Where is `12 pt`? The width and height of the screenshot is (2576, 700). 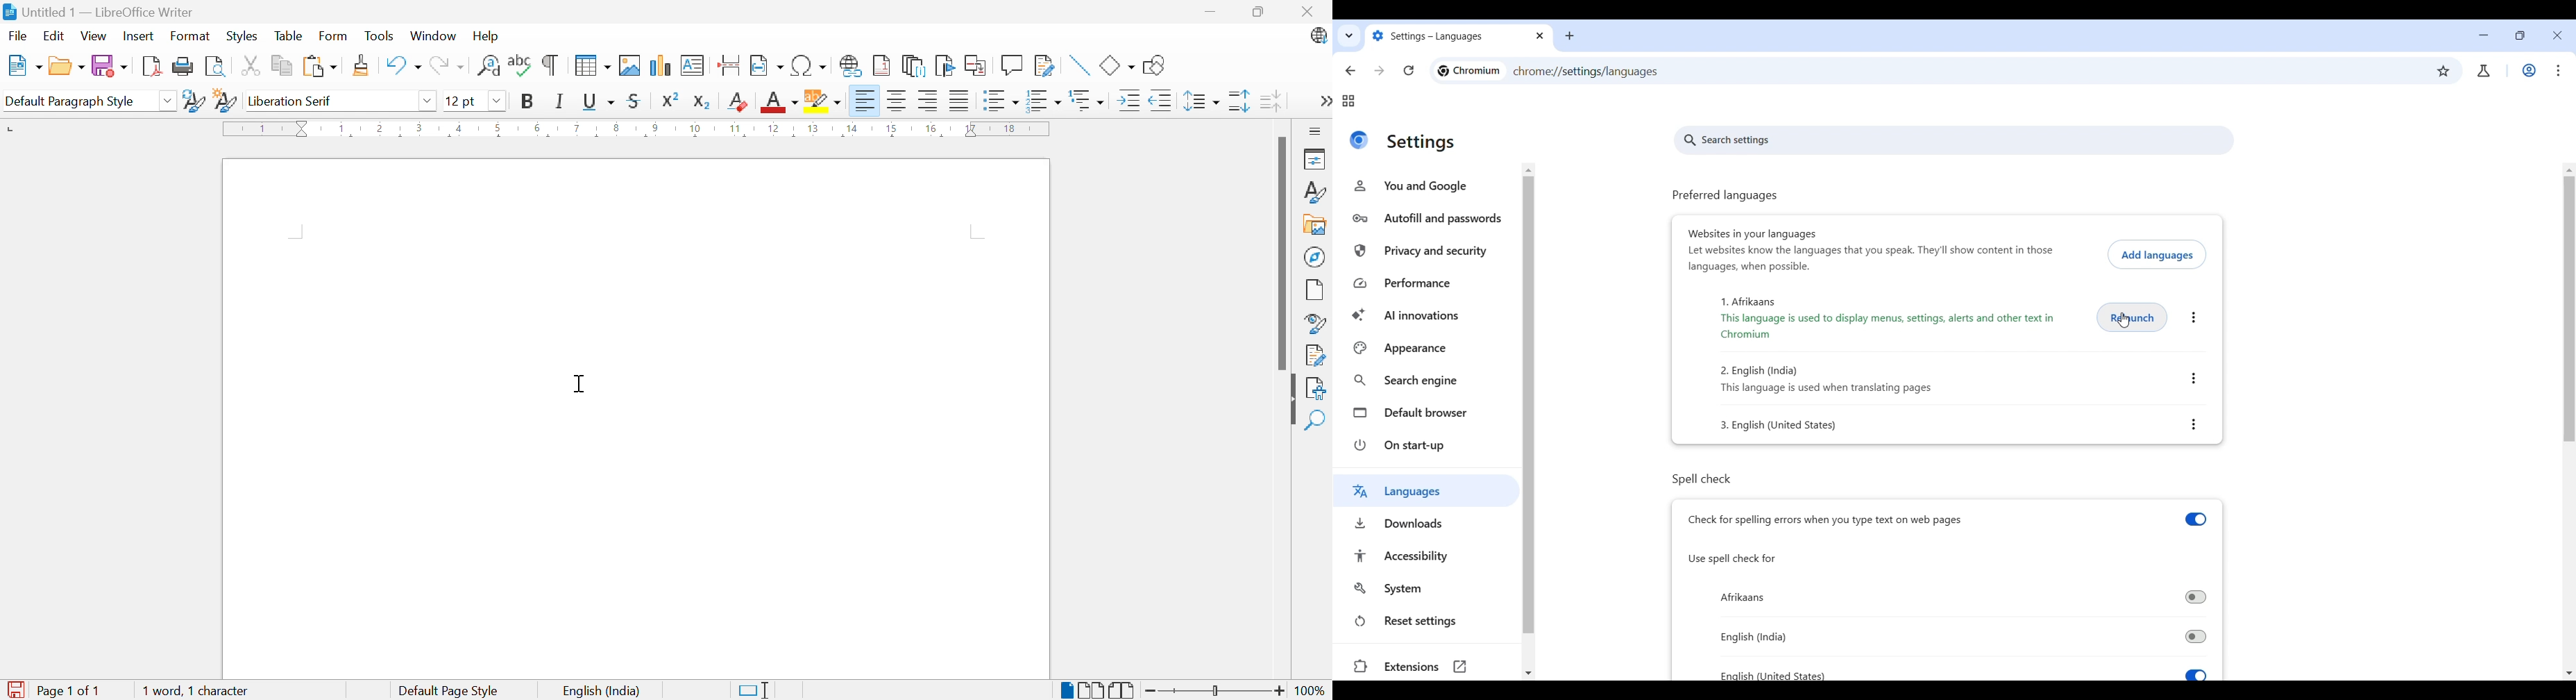
12 pt is located at coordinates (464, 101).